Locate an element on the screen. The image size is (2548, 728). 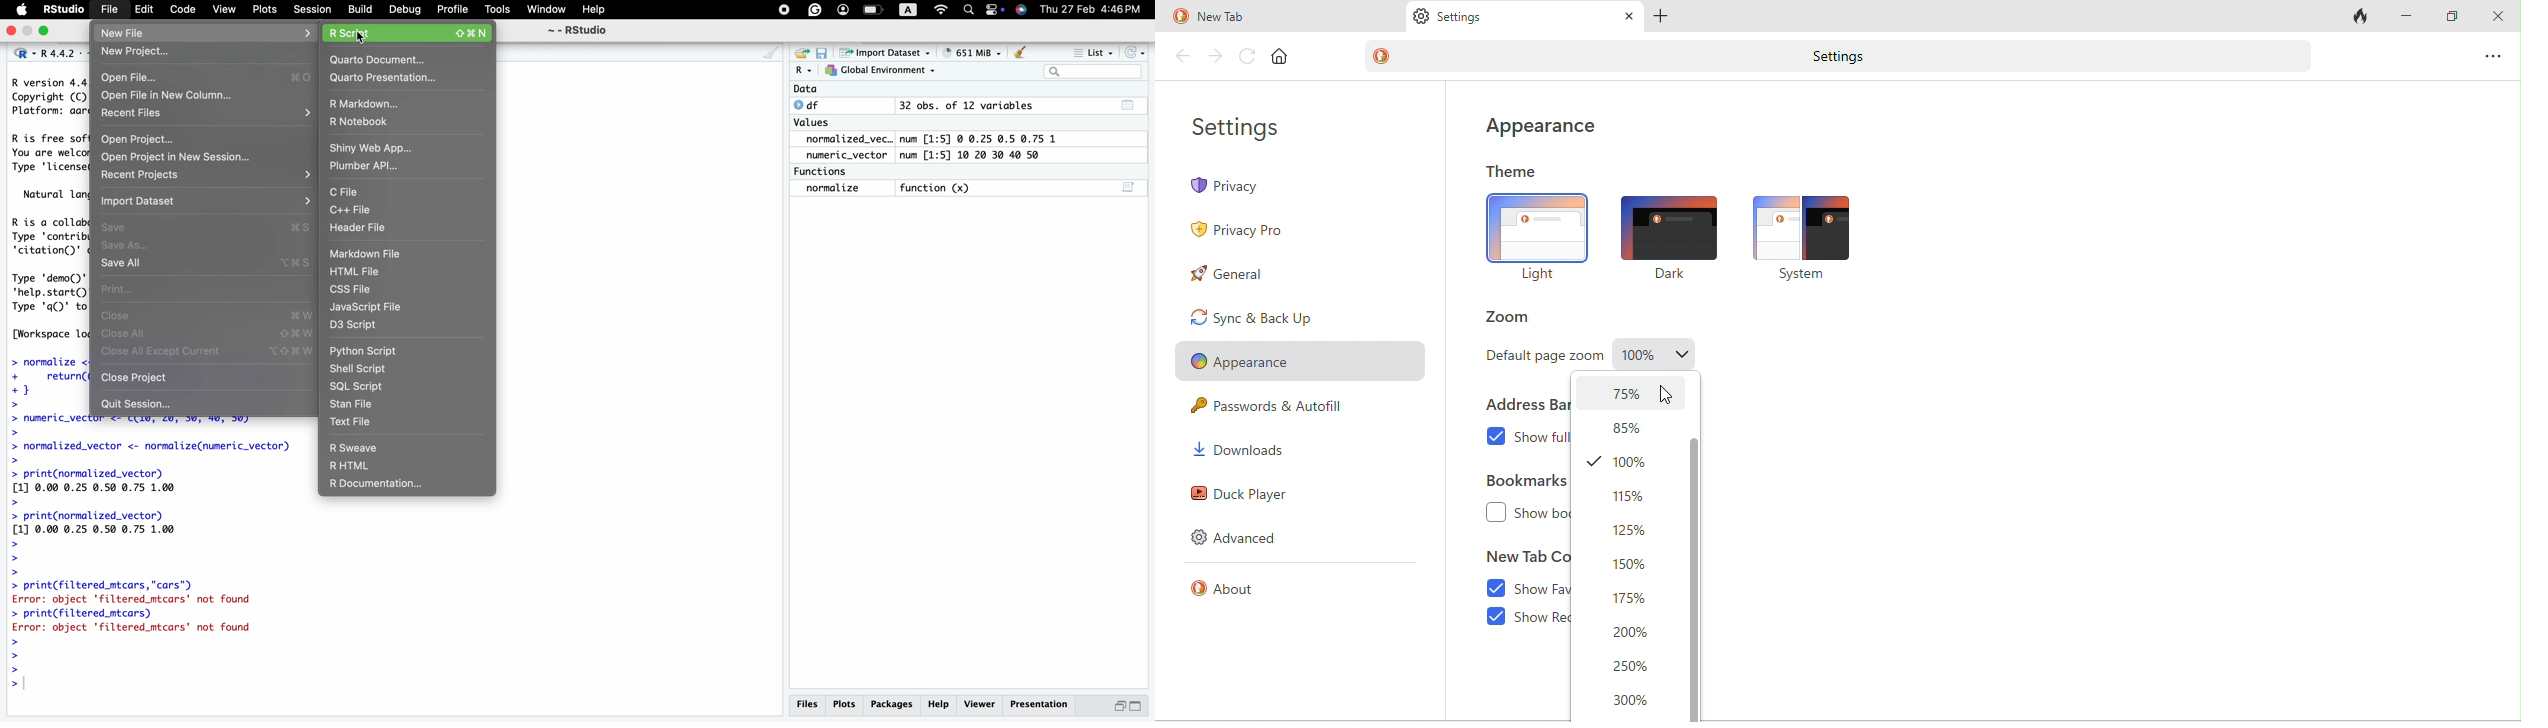
R. R4.4.2 is located at coordinates (40, 53).